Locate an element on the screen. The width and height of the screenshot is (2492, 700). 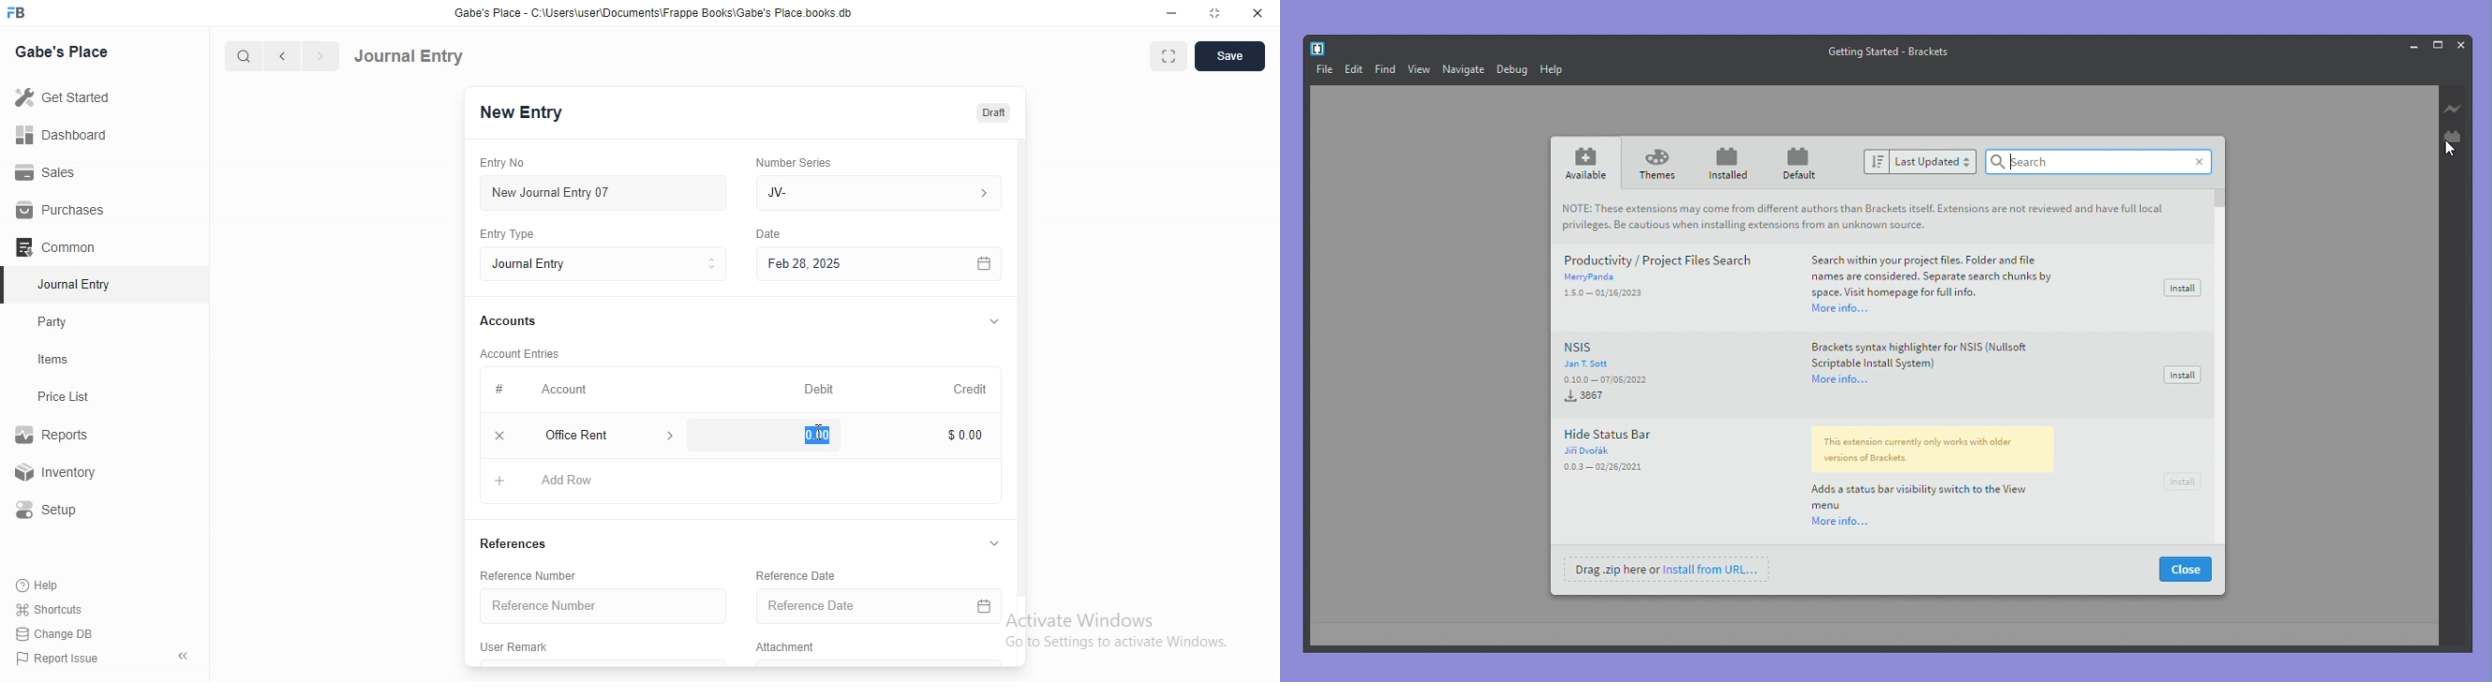
New Entry is located at coordinates (521, 113).